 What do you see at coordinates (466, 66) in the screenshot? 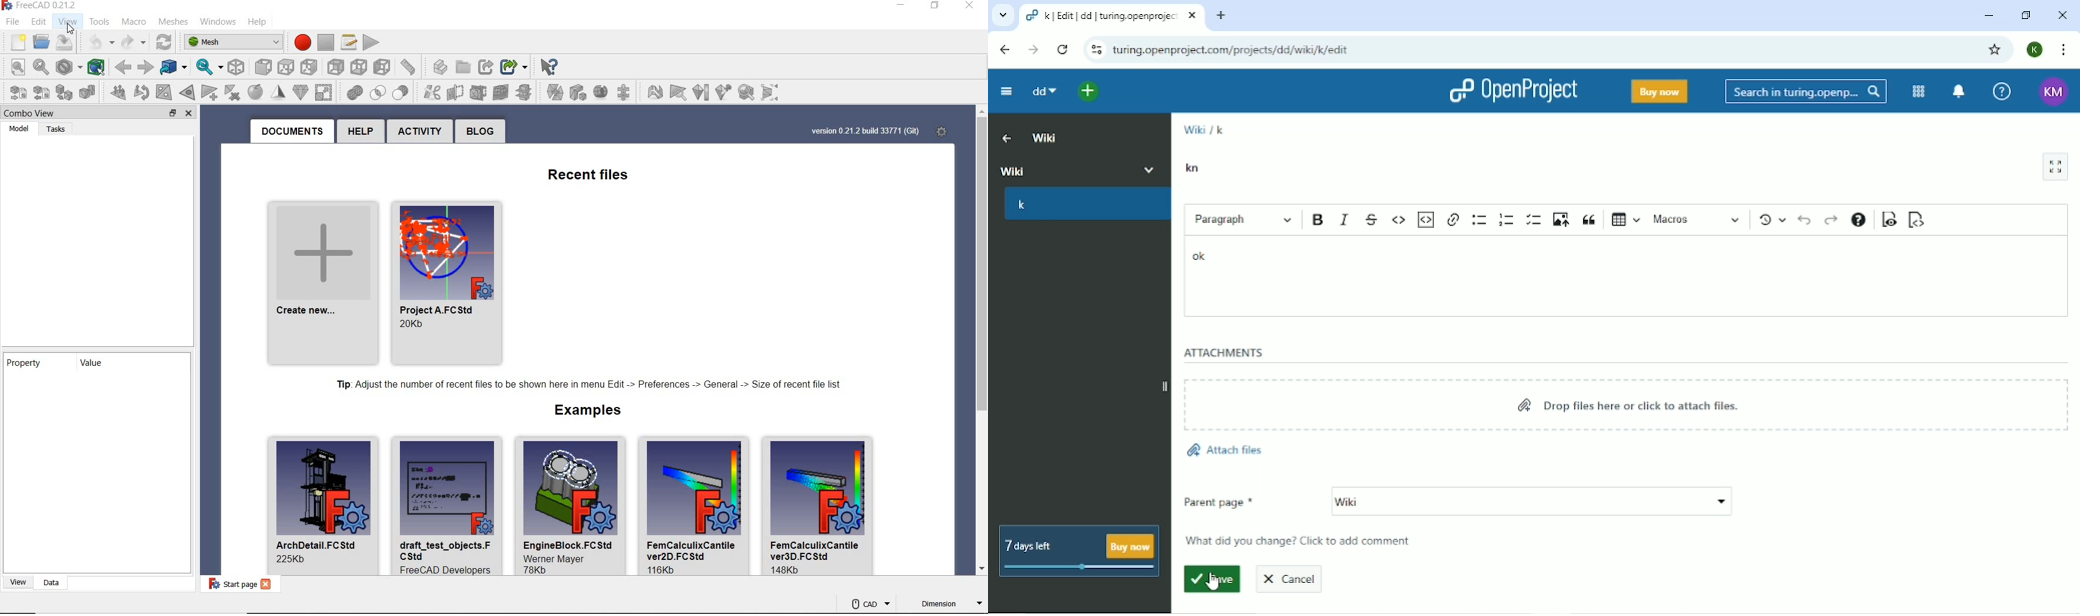
I see `make link` at bounding box center [466, 66].